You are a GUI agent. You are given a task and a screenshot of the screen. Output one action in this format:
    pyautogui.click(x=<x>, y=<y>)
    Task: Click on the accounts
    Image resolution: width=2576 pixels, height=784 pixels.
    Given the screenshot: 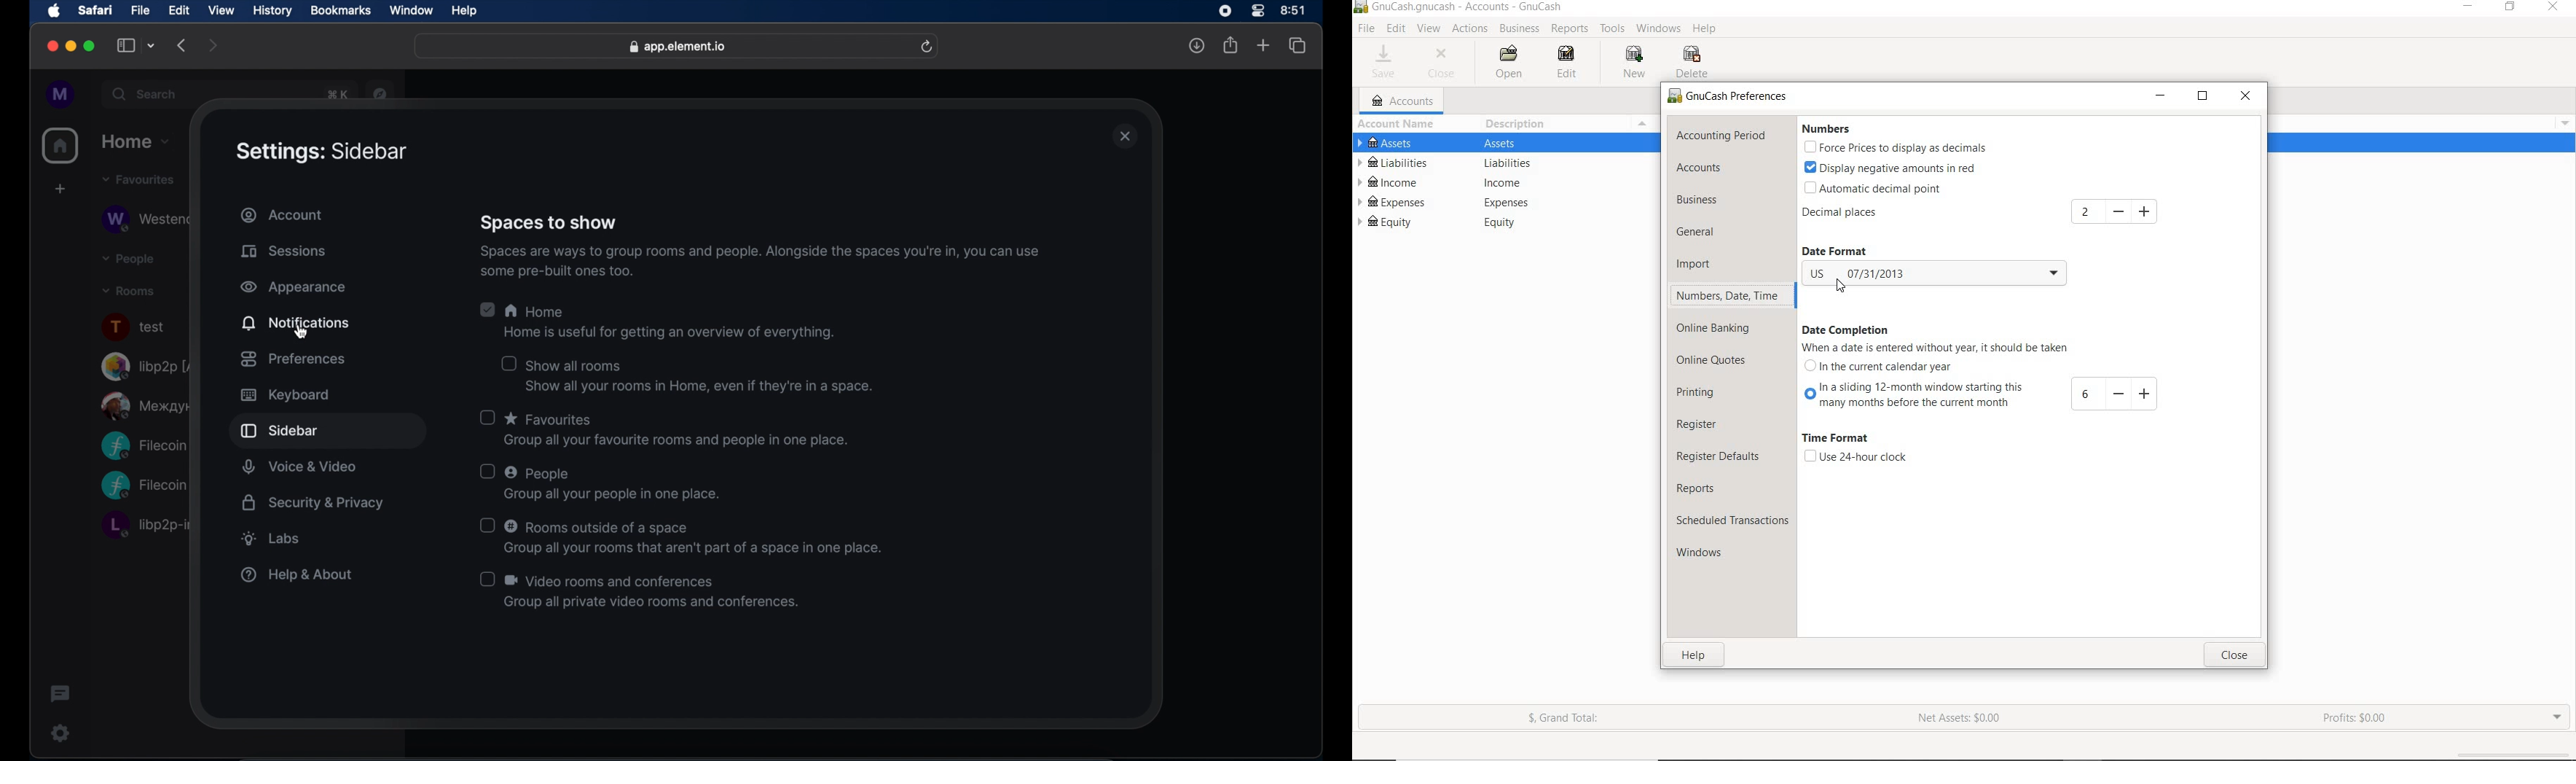 What is the action you would take?
    pyautogui.click(x=1718, y=169)
    